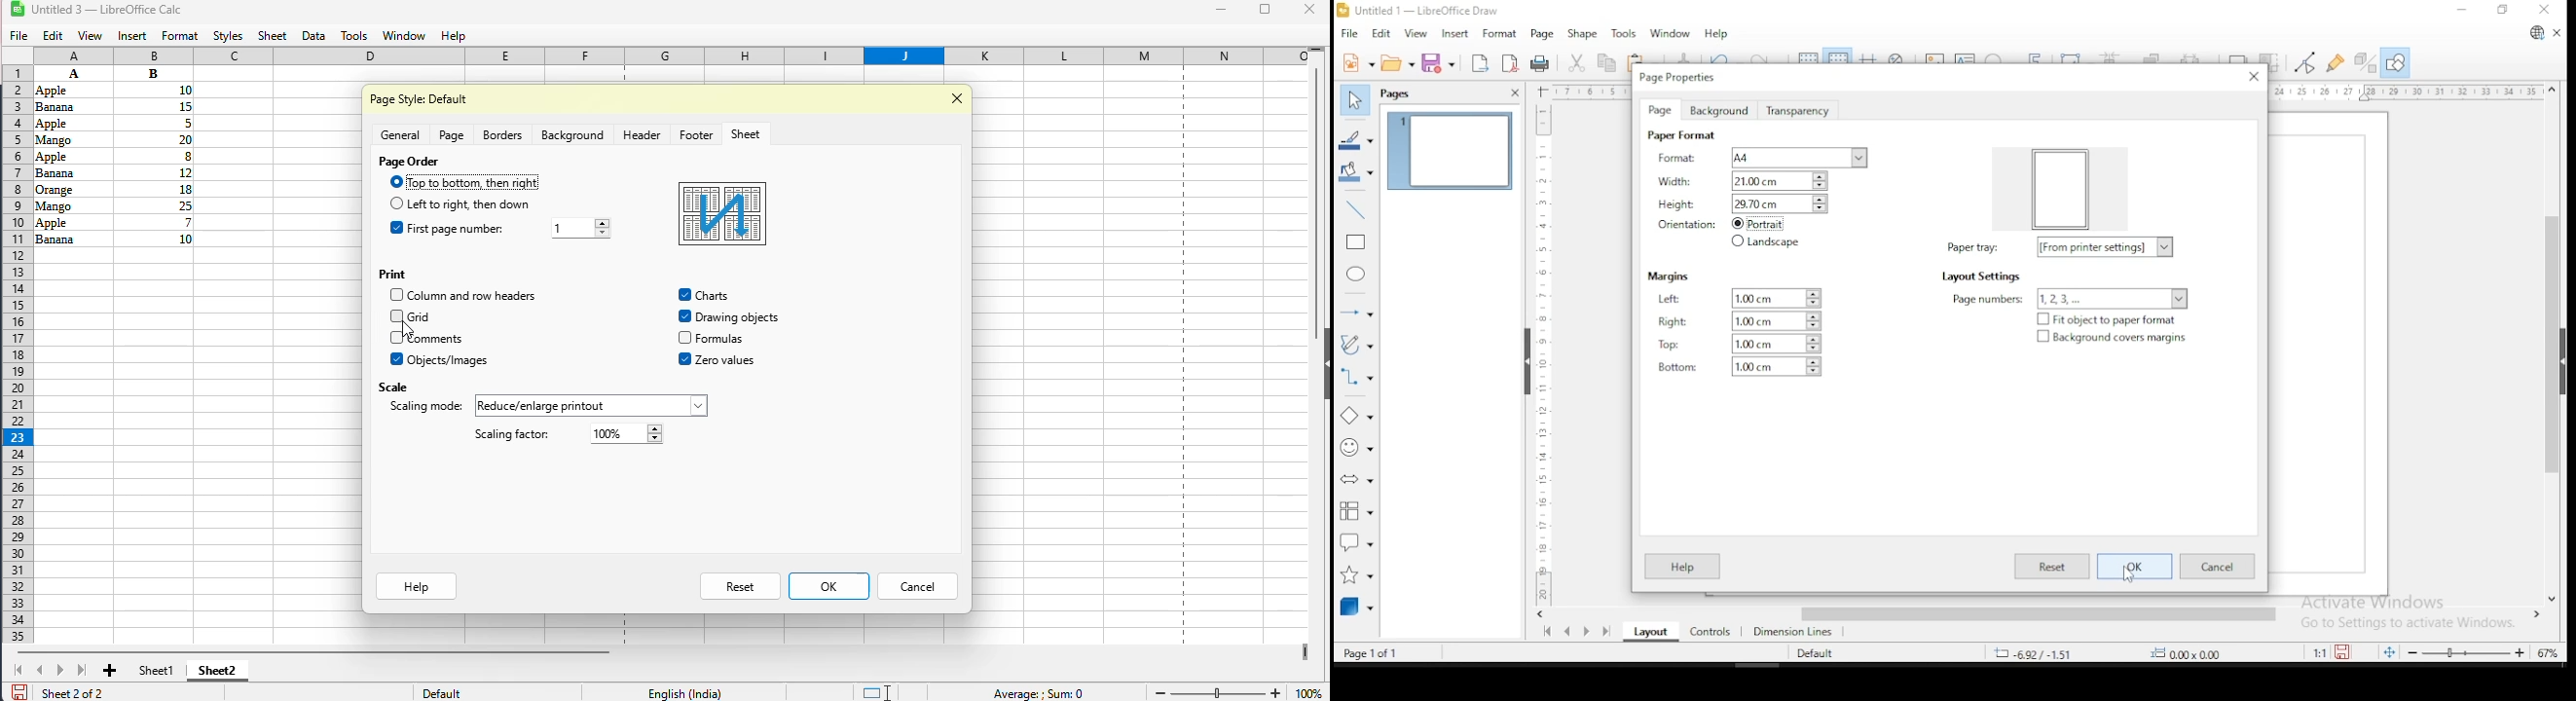  Describe the element at coordinates (395, 315) in the screenshot. I see `` at that location.